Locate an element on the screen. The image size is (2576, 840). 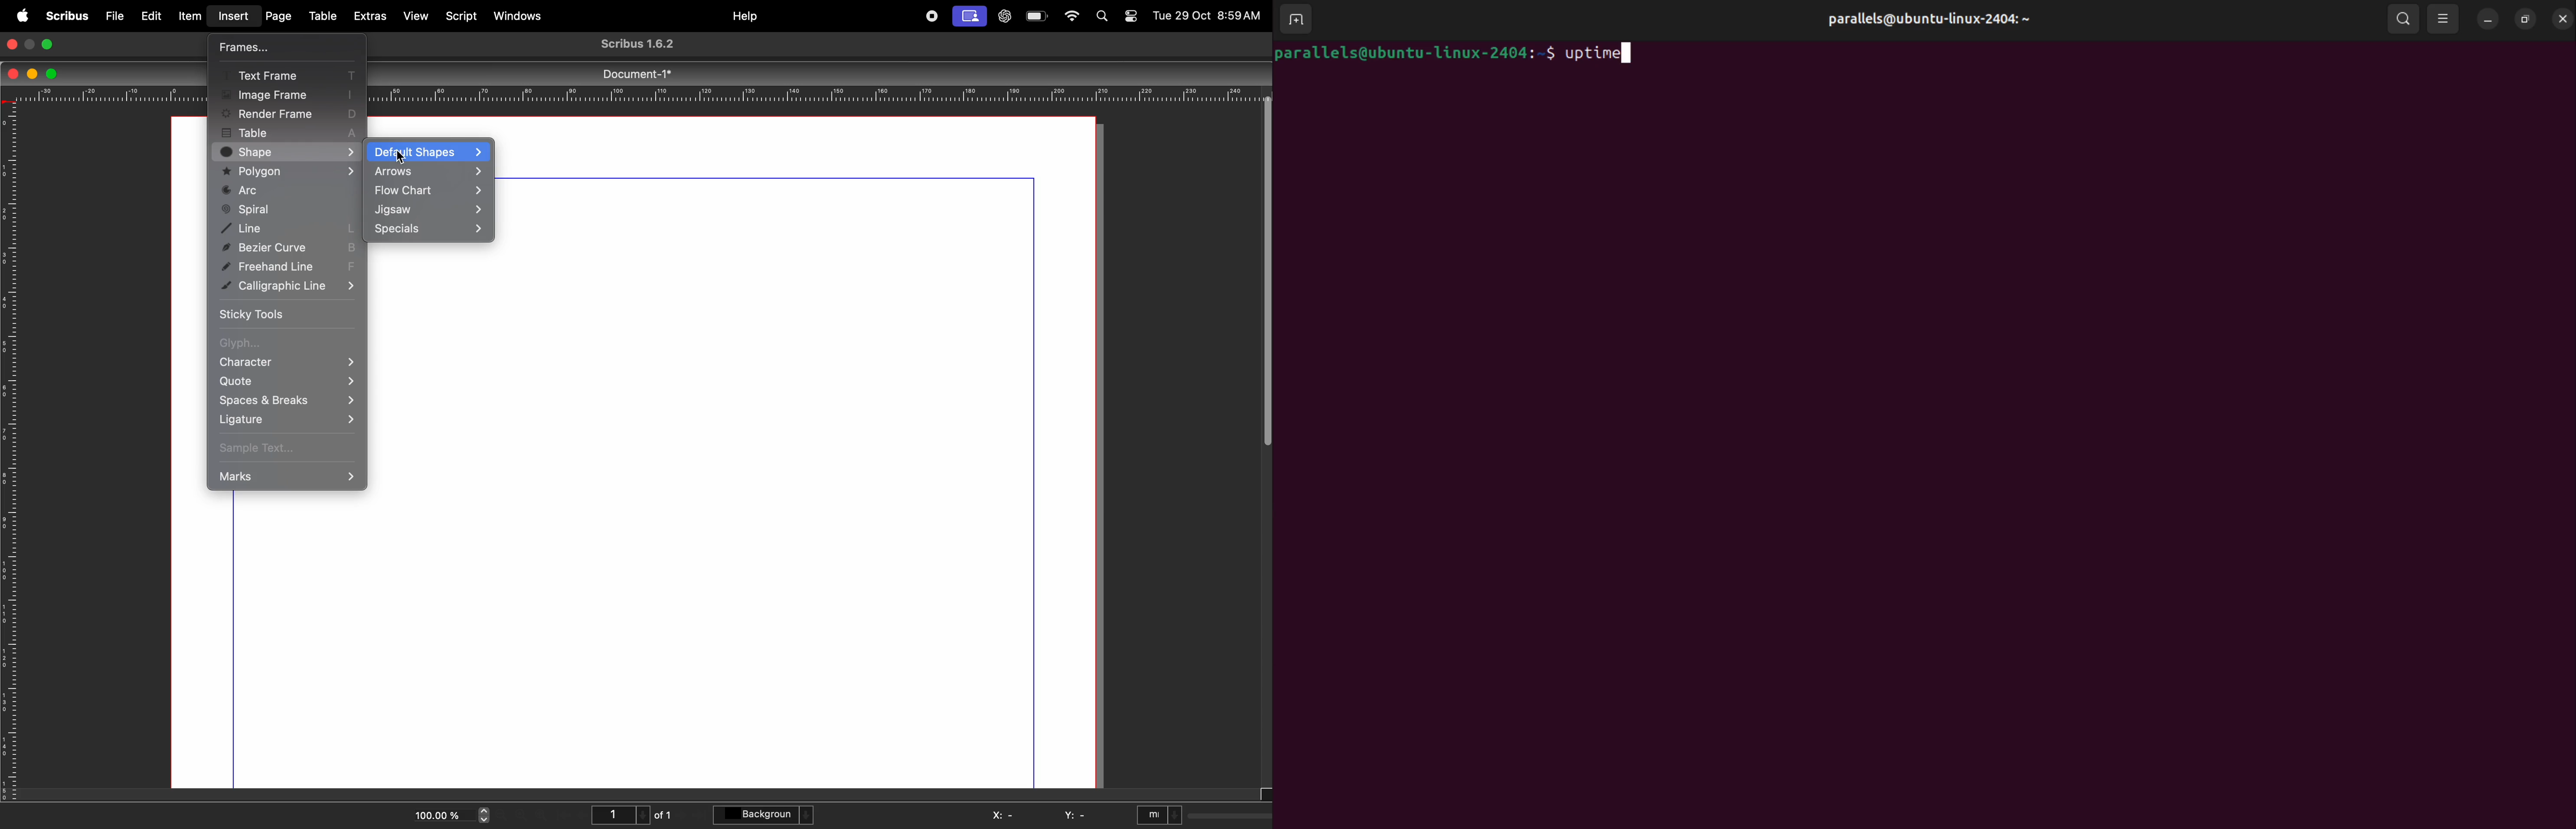
toggle is located at coordinates (1129, 12).